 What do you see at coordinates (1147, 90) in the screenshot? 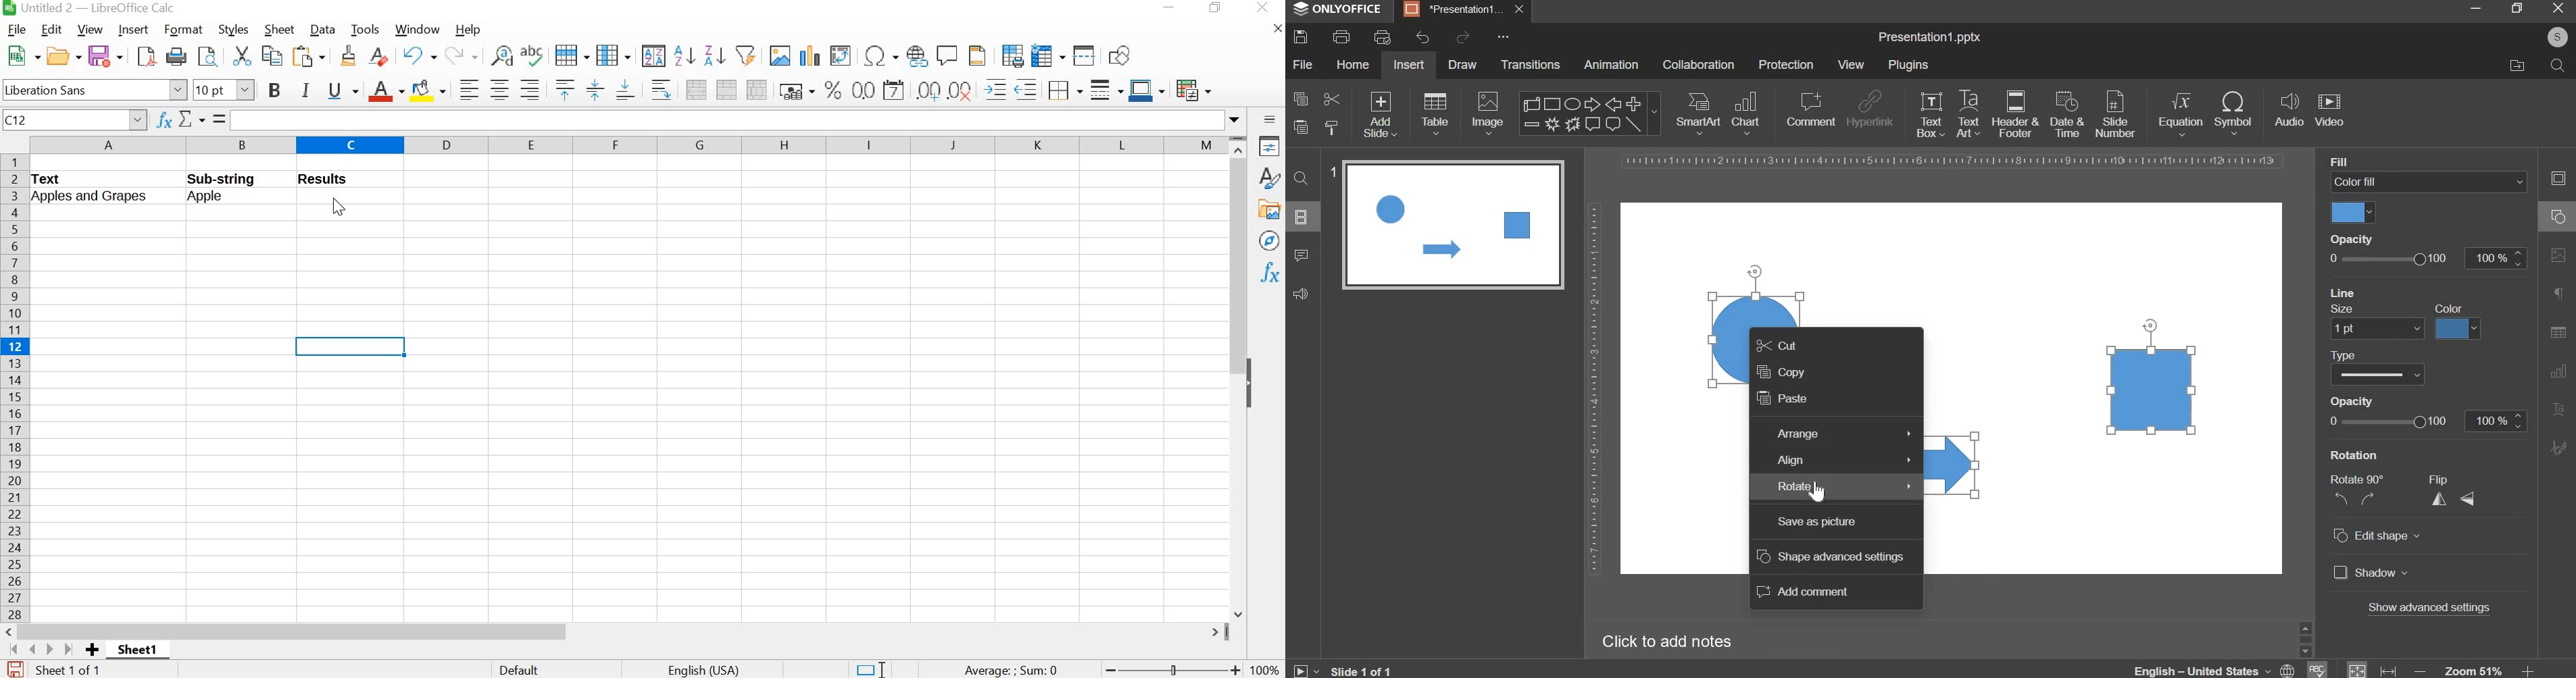
I see `border color` at bounding box center [1147, 90].